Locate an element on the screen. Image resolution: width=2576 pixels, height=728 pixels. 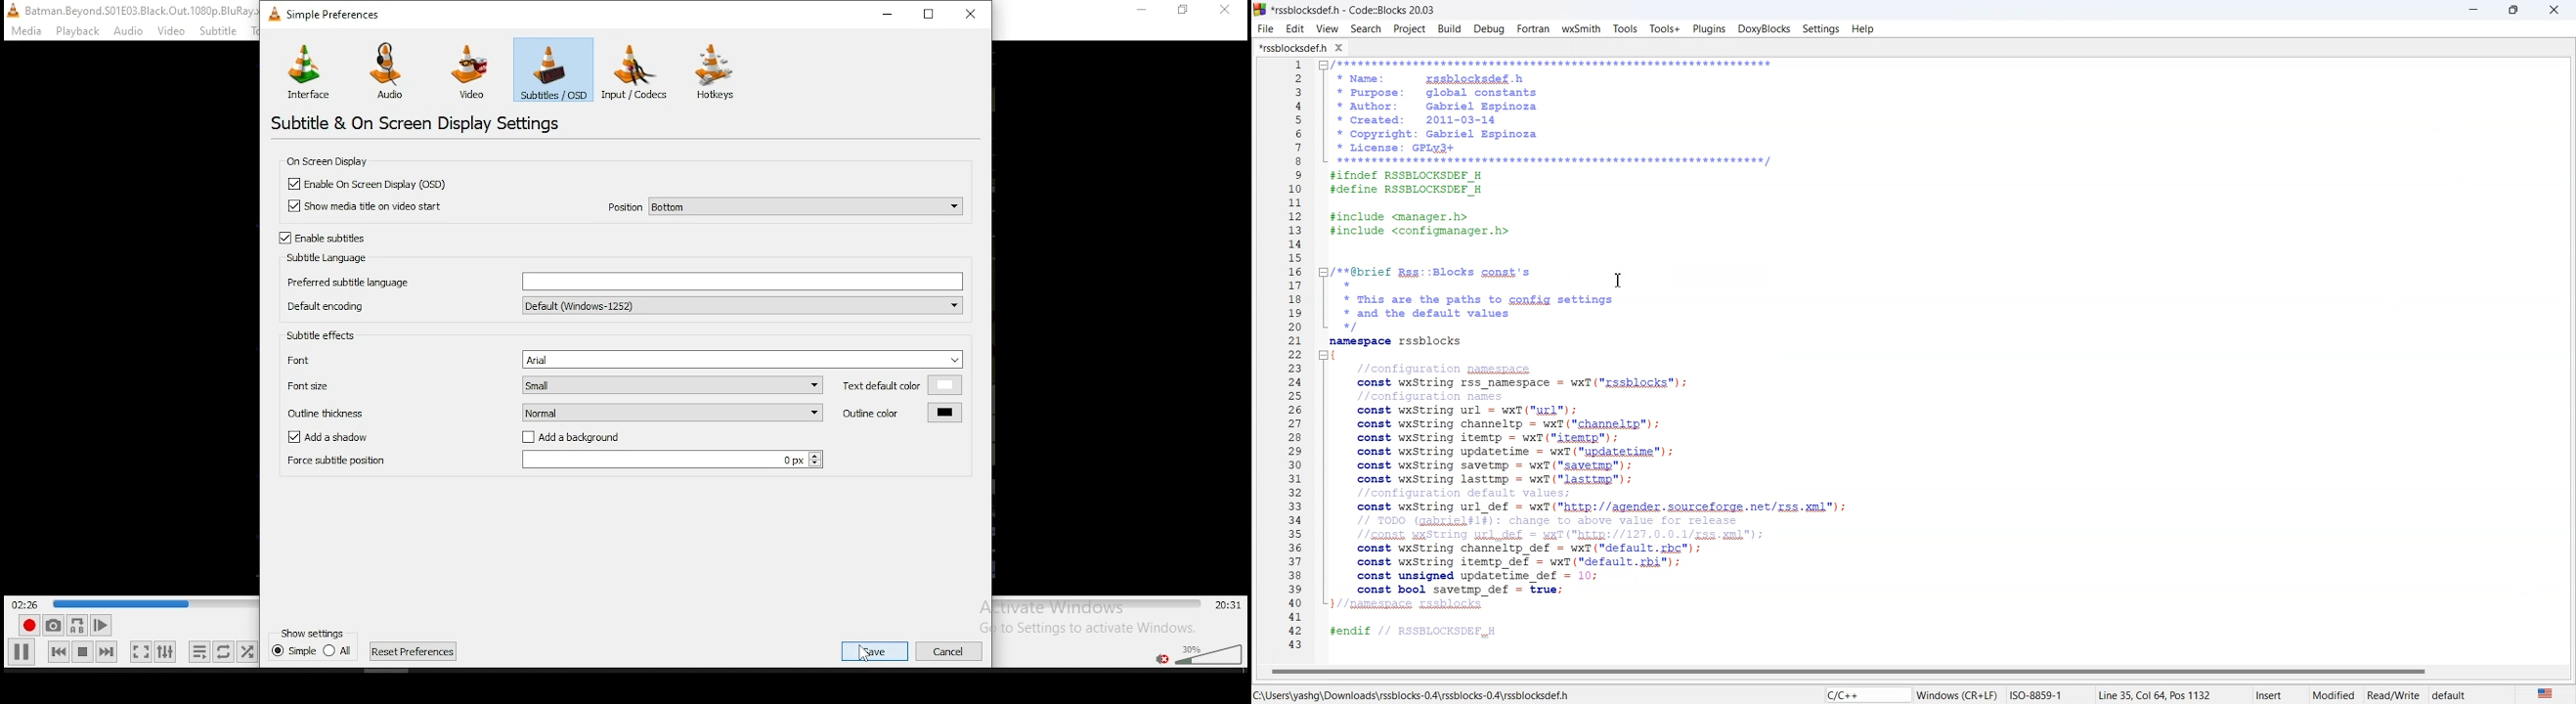
subtitle effects is located at coordinates (324, 337).